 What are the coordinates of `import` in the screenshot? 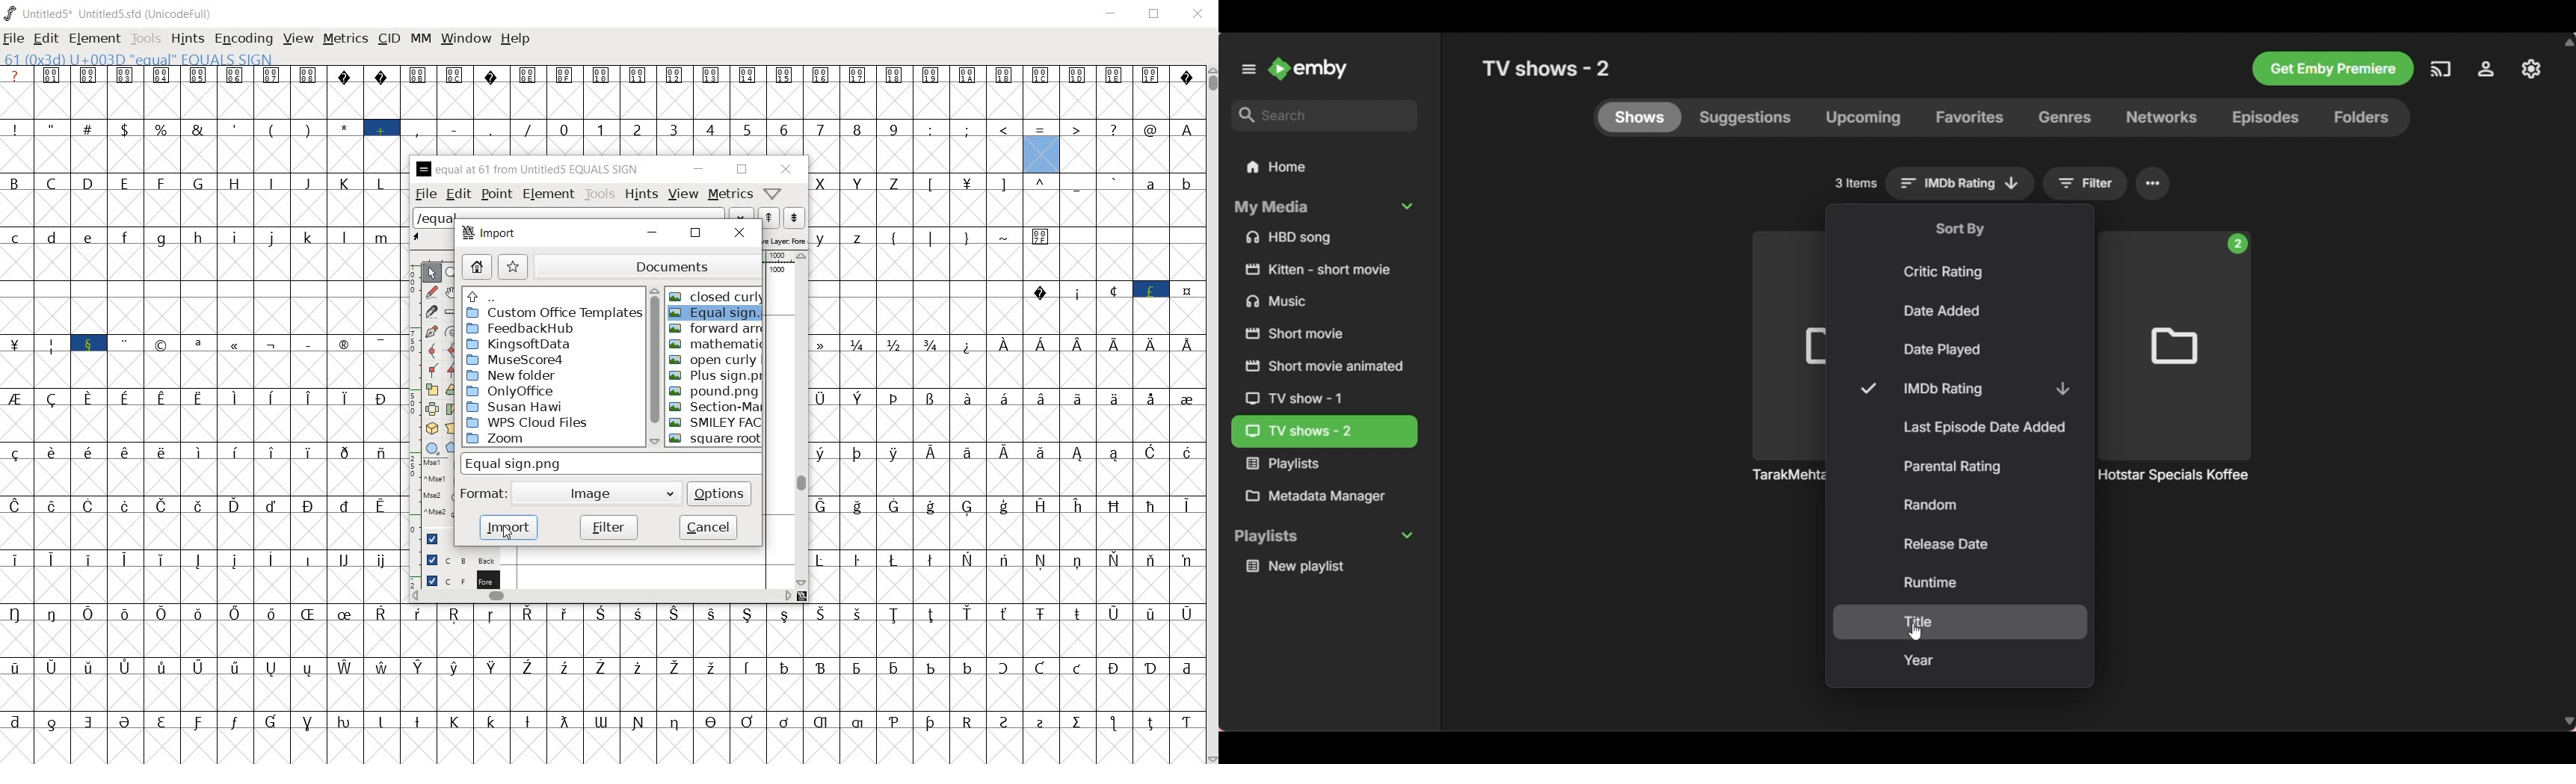 It's located at (490, 233).